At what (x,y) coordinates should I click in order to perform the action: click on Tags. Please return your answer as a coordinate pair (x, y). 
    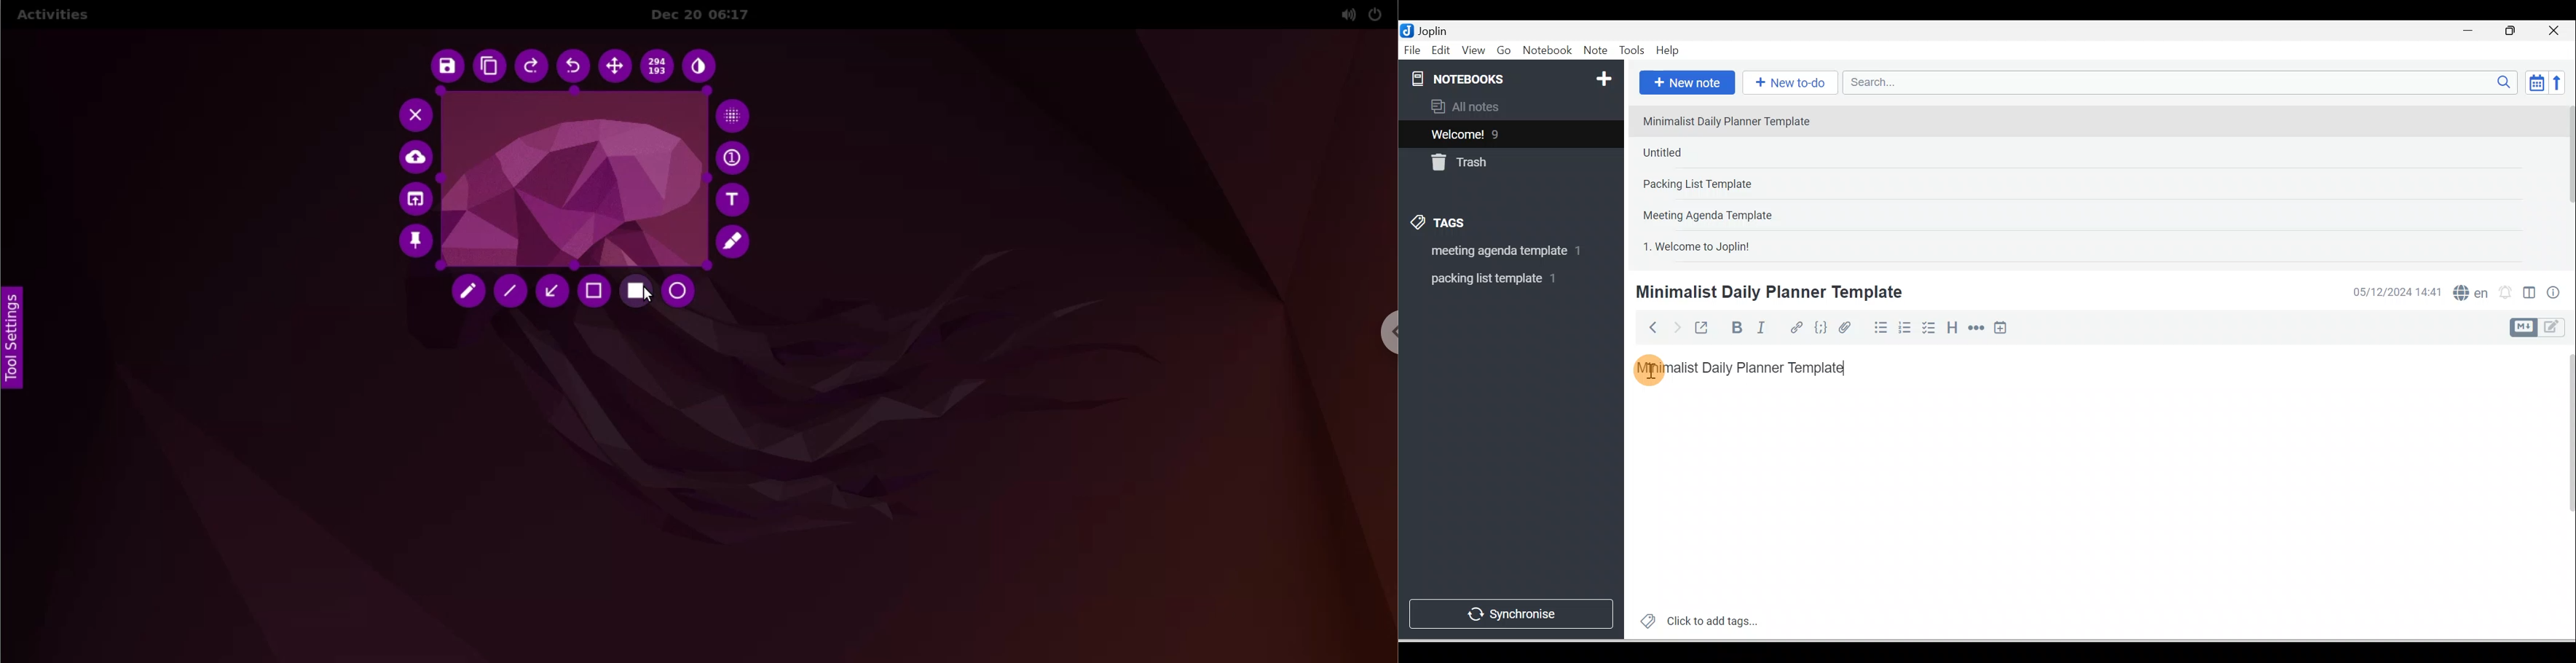
    Looking at the image, I should click on (1442, 225).